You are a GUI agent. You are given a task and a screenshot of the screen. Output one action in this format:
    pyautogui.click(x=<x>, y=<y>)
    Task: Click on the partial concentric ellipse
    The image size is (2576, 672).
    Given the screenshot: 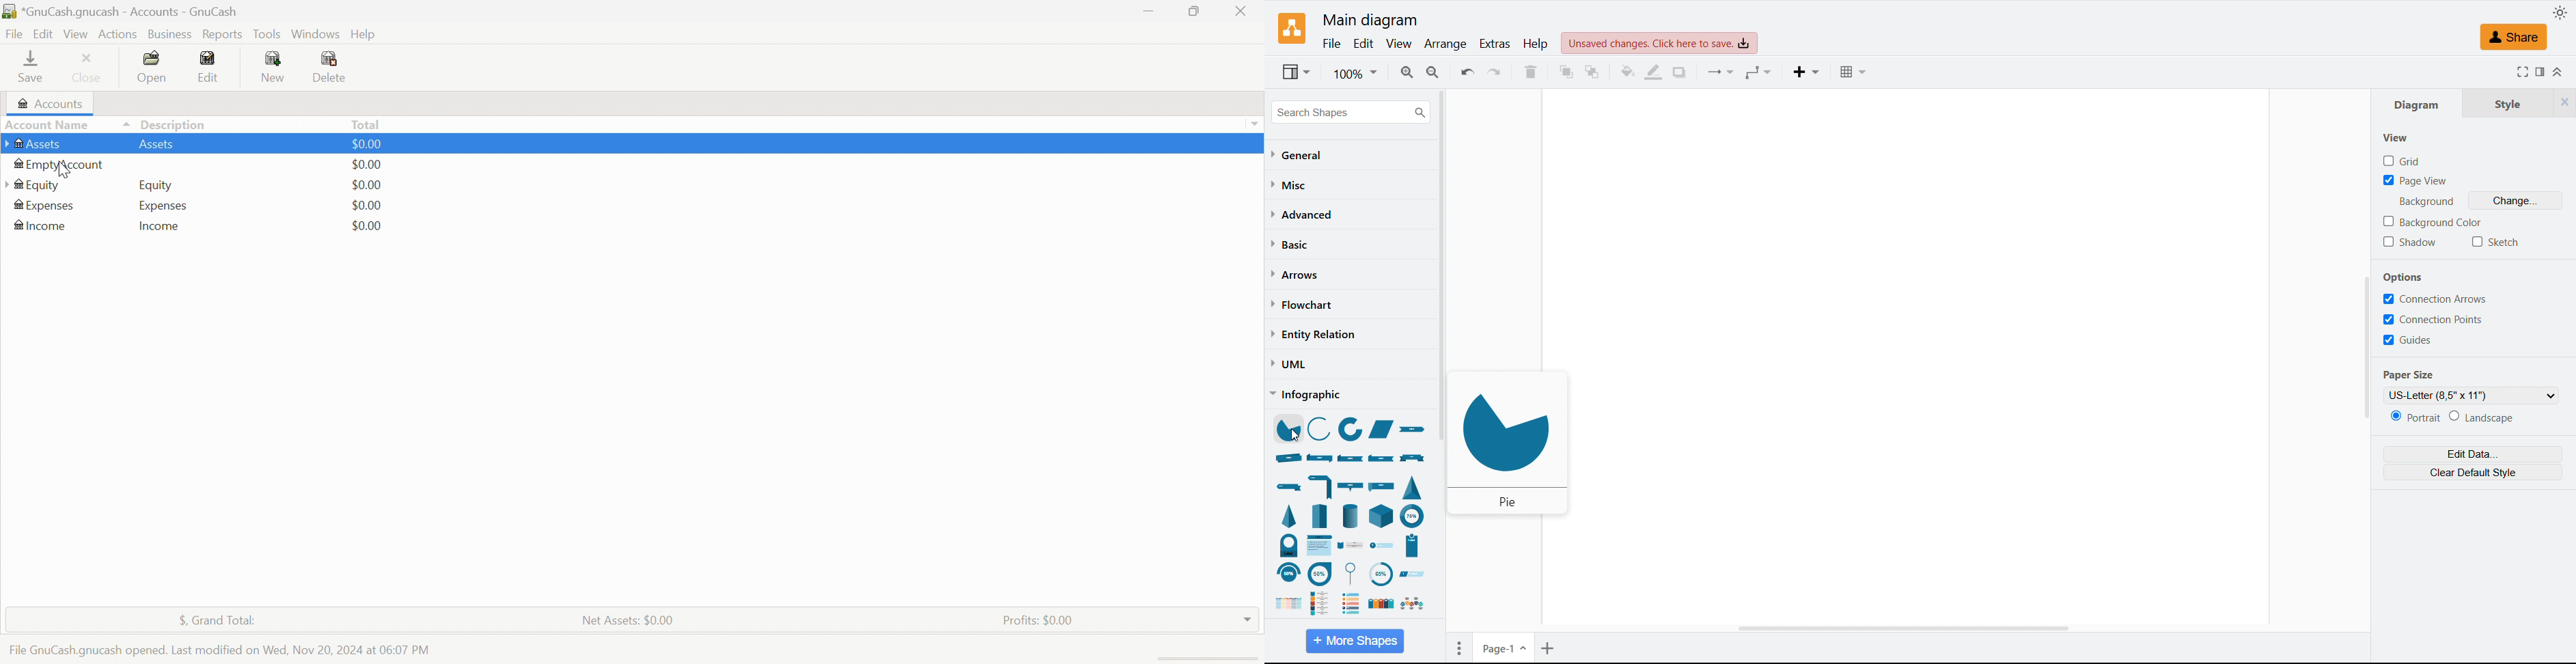 What is the action you would take?
    pyautogui.click(x=1351, y=430)
    